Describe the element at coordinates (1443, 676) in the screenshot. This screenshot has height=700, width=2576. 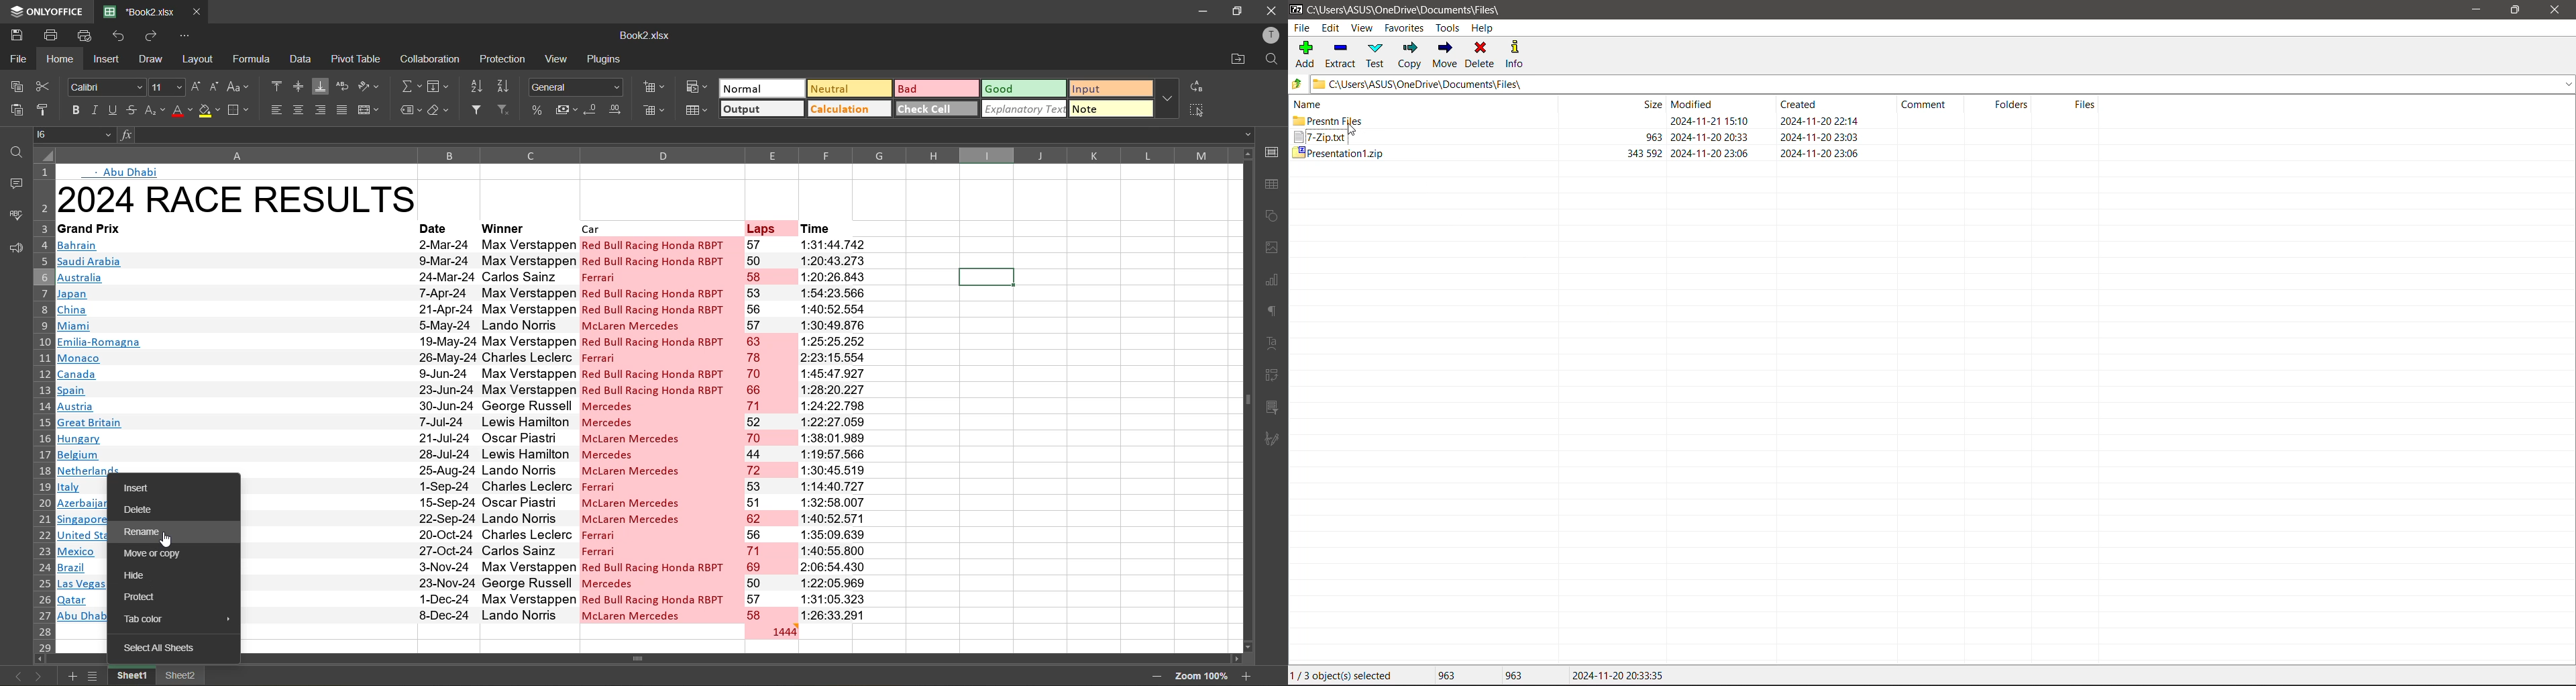
I see `Total size of file(s) selected` at that location.